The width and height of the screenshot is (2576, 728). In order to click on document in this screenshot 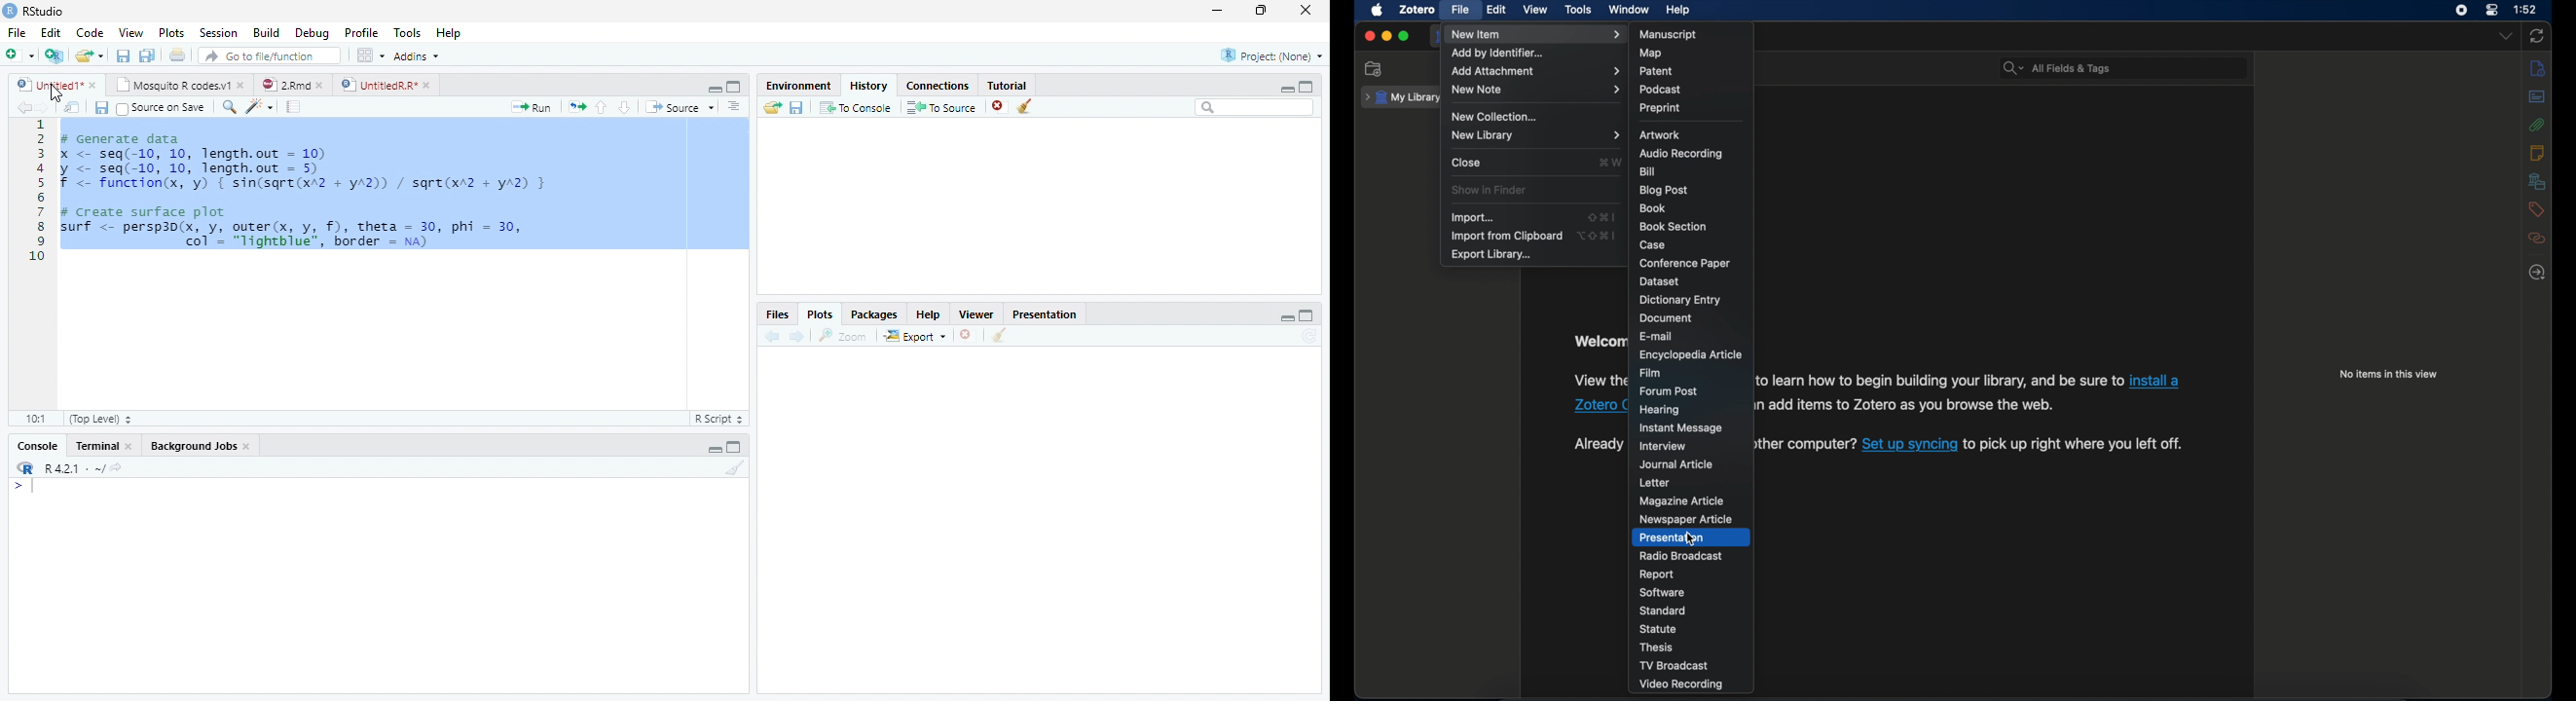, I will do `click(1666, 319)`.